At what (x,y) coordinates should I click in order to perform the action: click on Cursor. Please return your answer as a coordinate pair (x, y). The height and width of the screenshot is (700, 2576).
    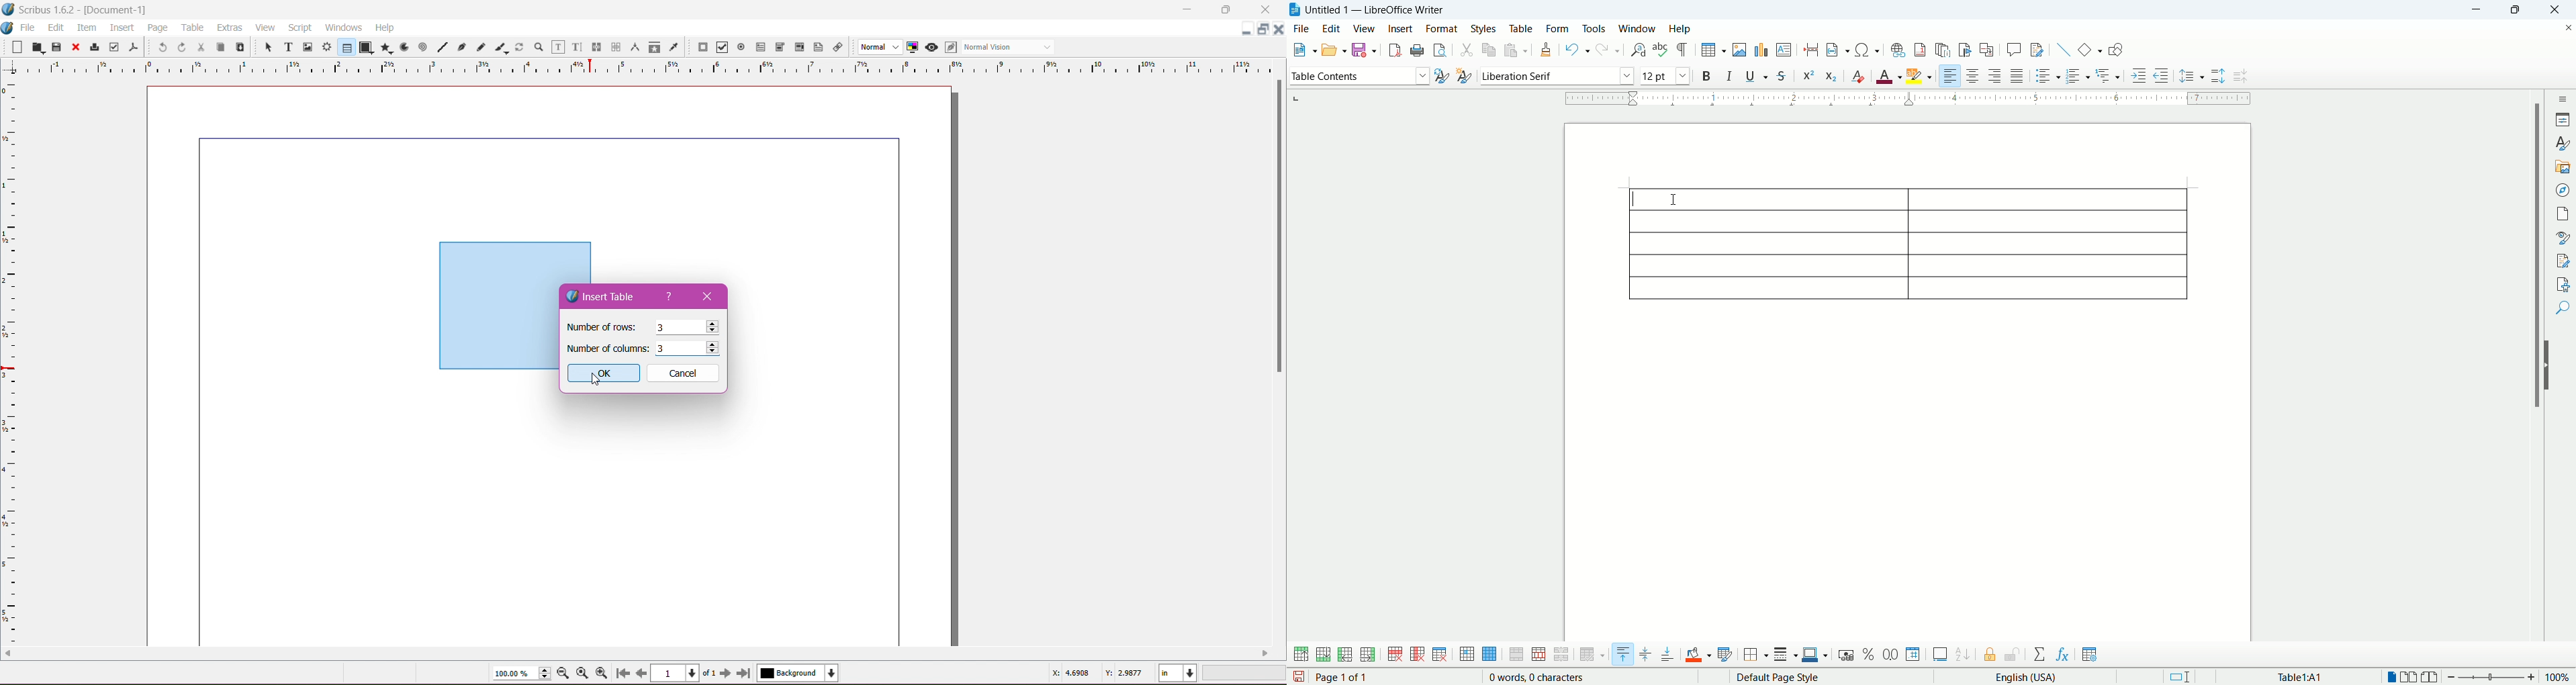
    Looking at the image, I should click on (715, 350).